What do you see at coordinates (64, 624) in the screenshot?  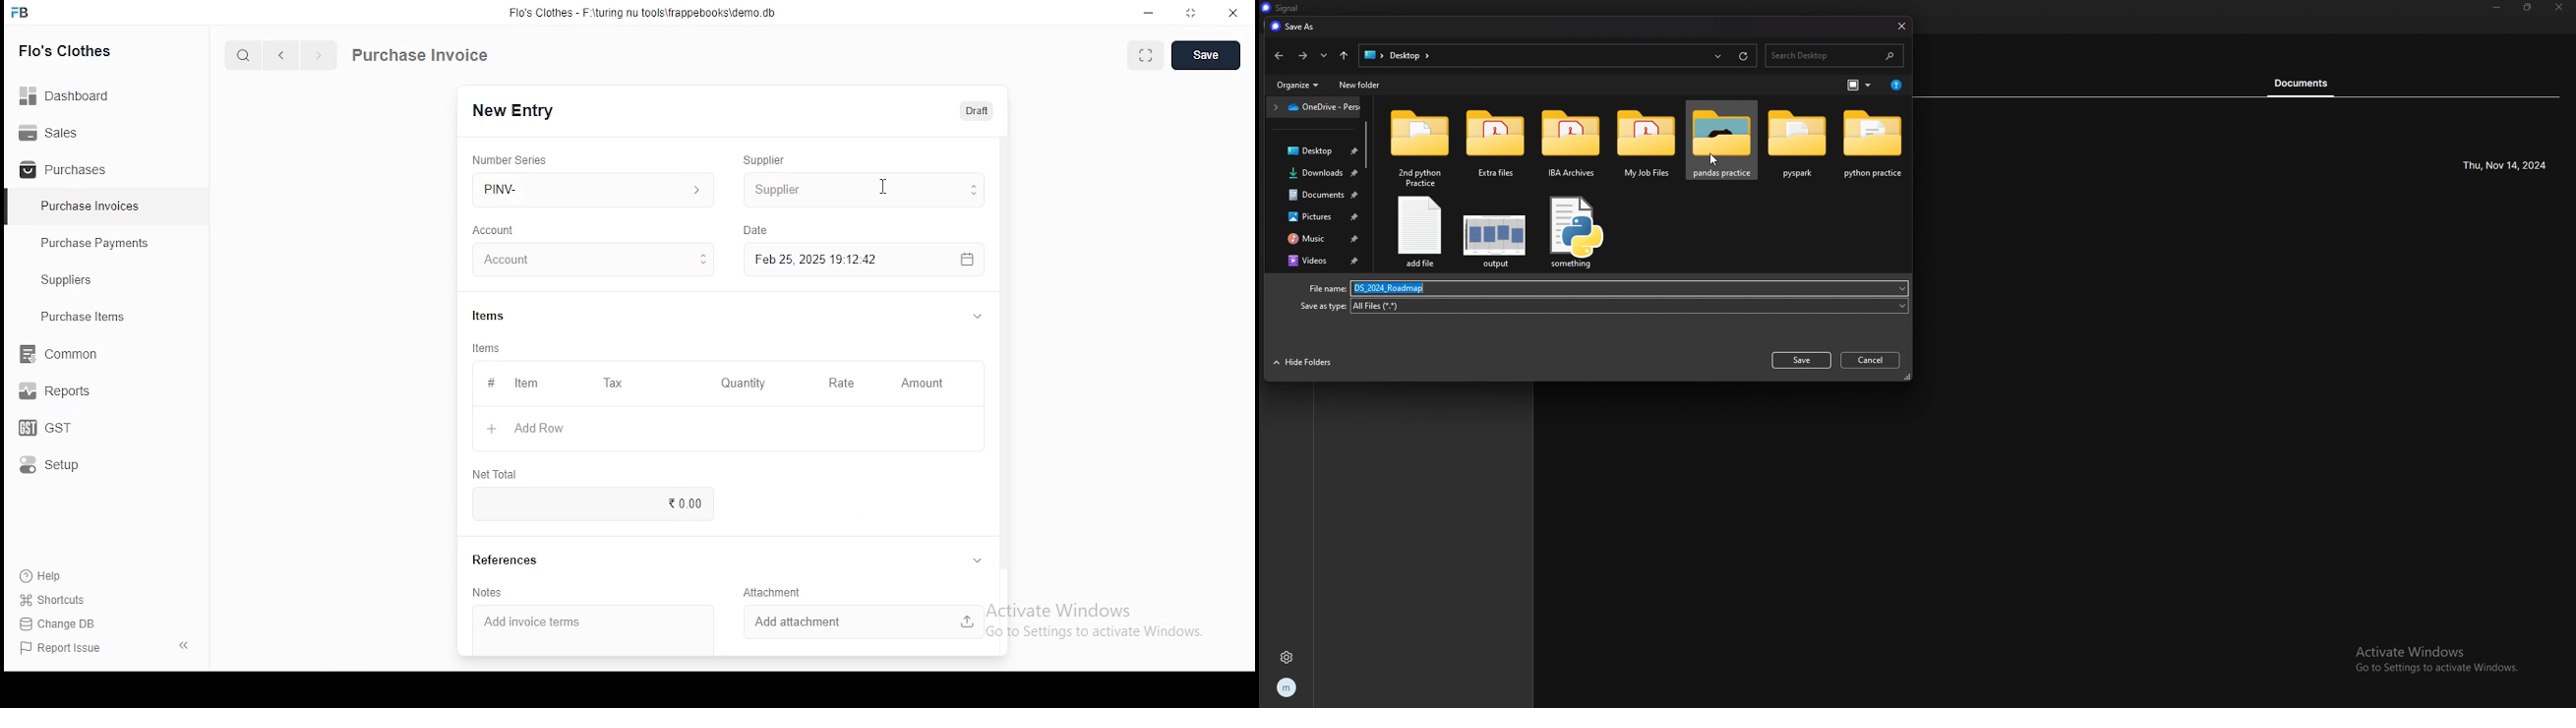 I see `Change DB` at bounding box center [64, 624].